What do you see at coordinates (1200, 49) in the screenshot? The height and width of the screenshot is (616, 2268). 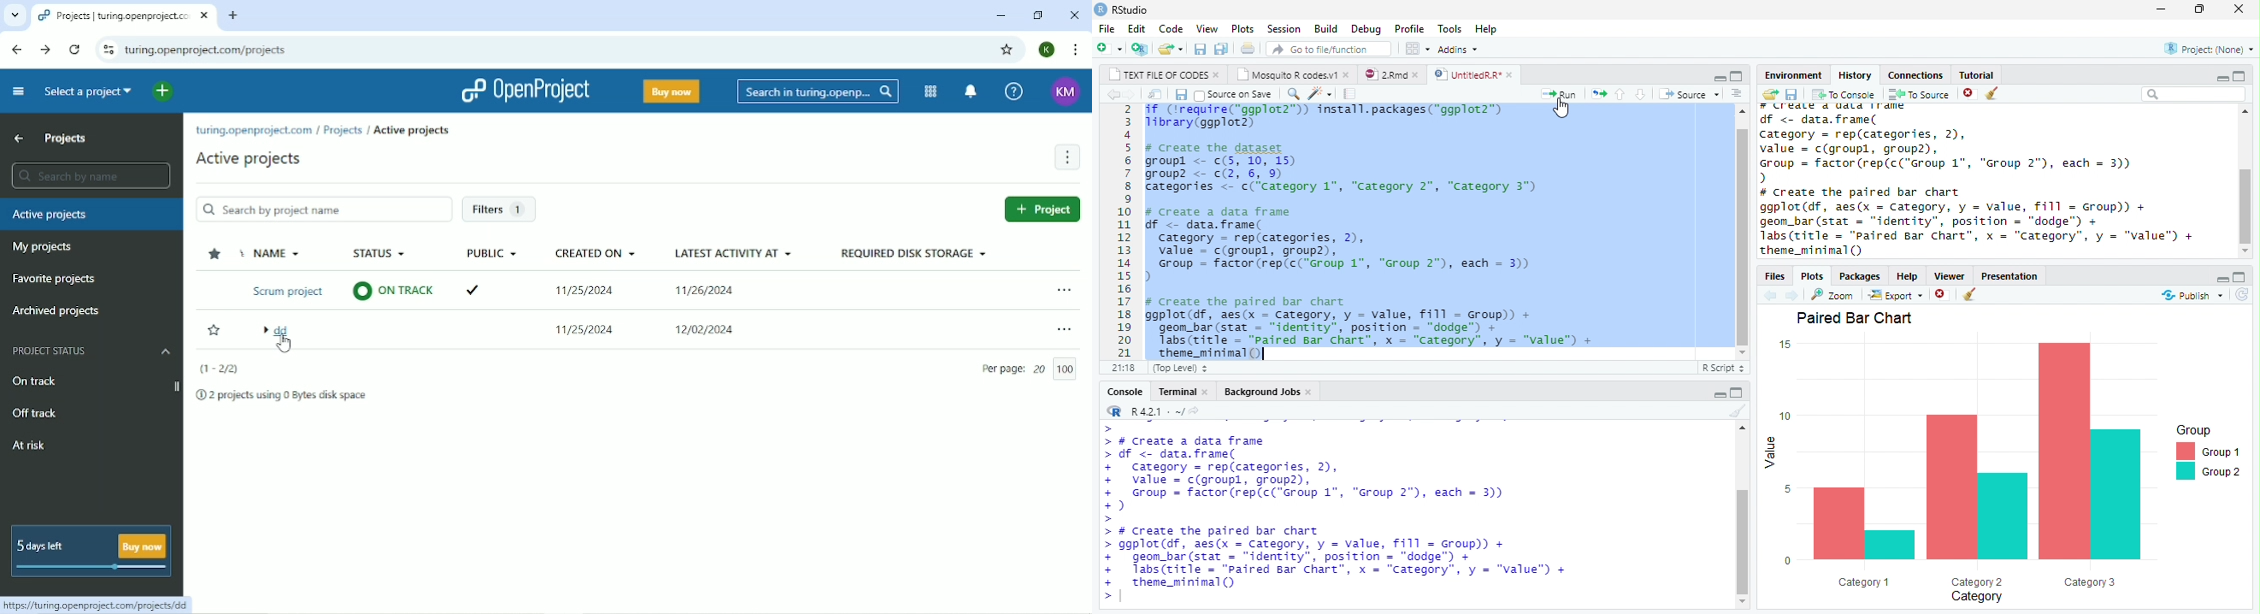 I see `save current document` at bounding box center [1200, 49].